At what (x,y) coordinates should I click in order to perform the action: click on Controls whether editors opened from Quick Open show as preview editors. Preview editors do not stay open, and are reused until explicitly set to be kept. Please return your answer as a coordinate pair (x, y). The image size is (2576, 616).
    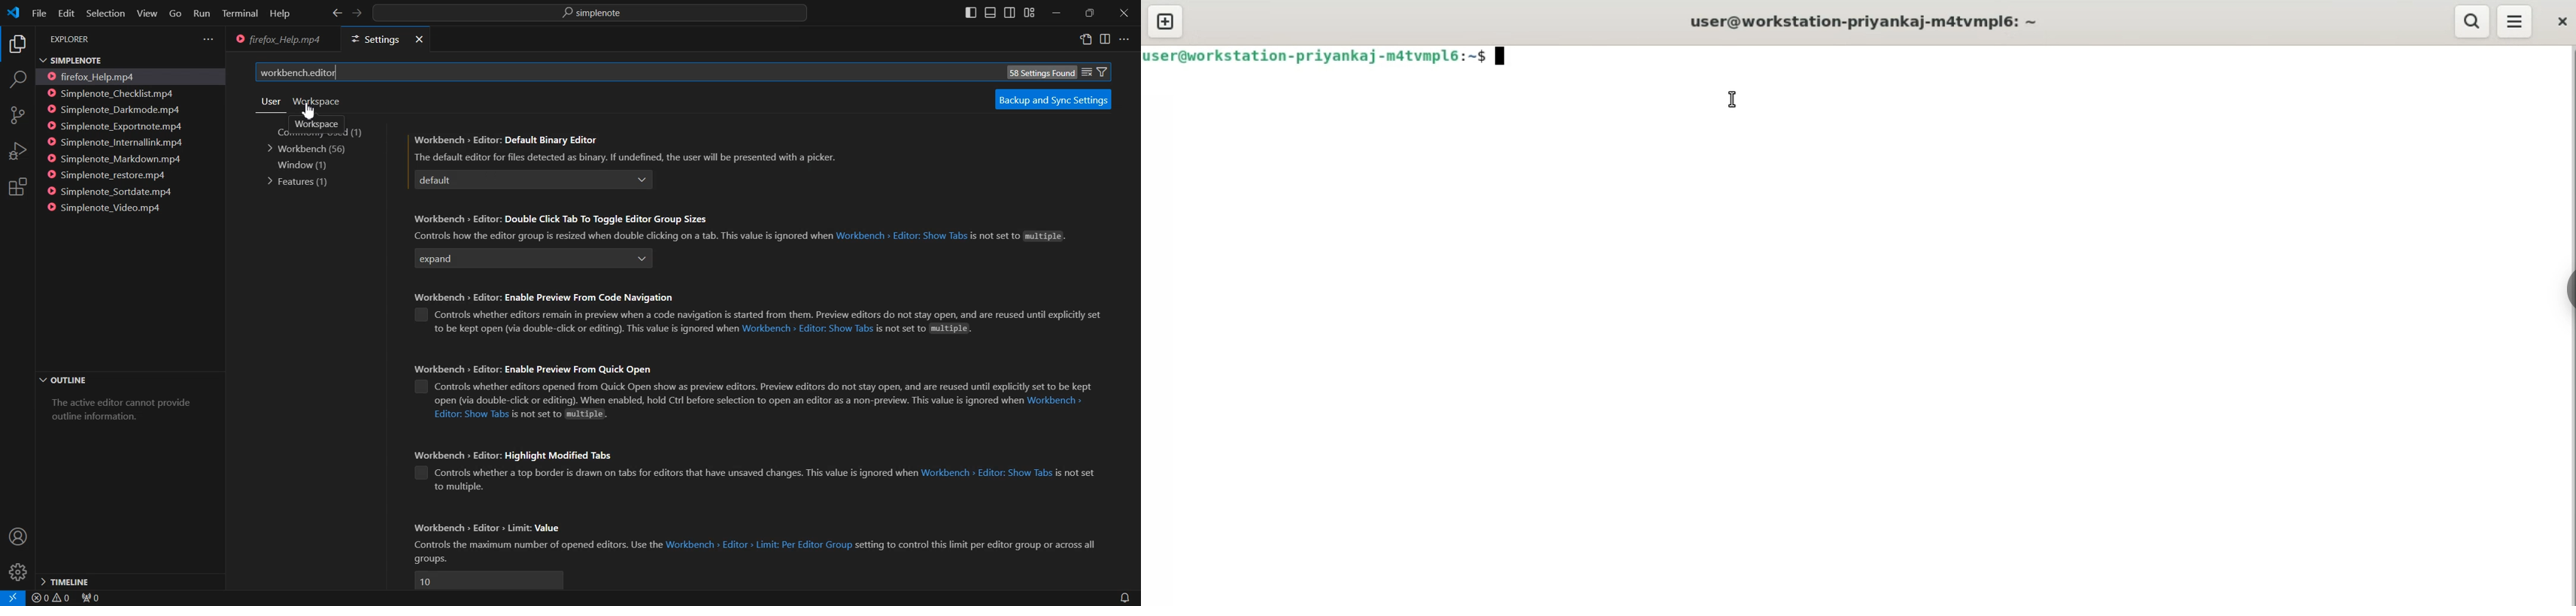
    Looking at the image, I should click on (764, 386).